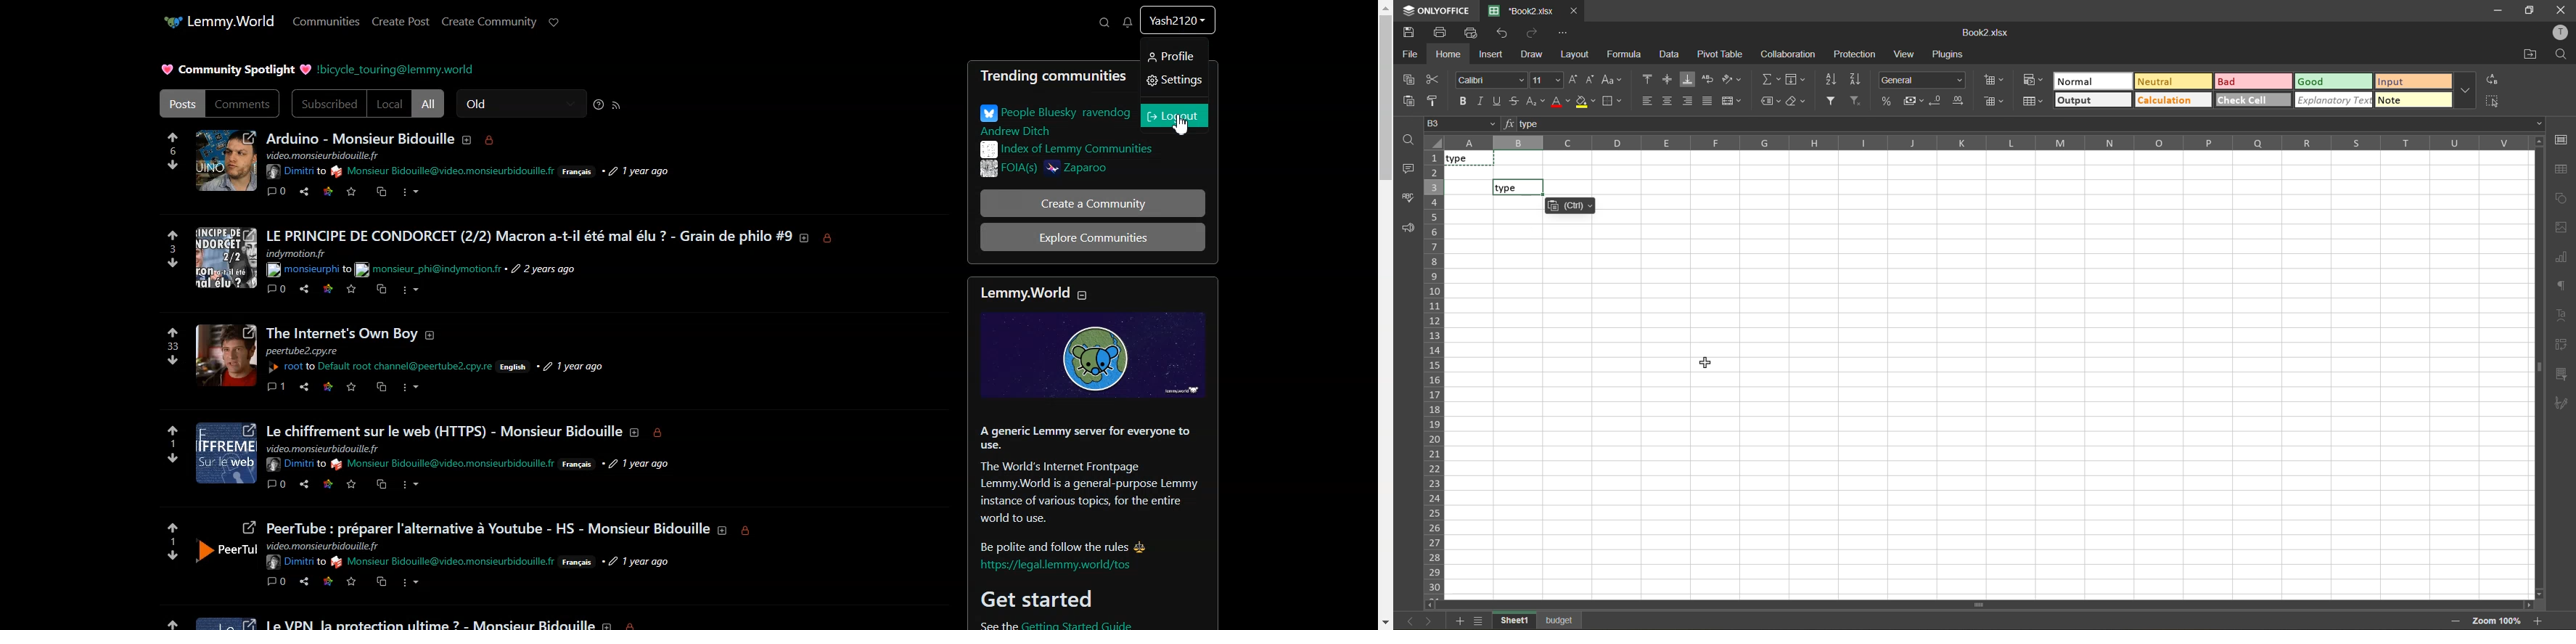 The height and width of the screenshot is (644, 2576). Describe the element at coordinates (1721, 54) in the screenshot. I see `pivot table` at that location.